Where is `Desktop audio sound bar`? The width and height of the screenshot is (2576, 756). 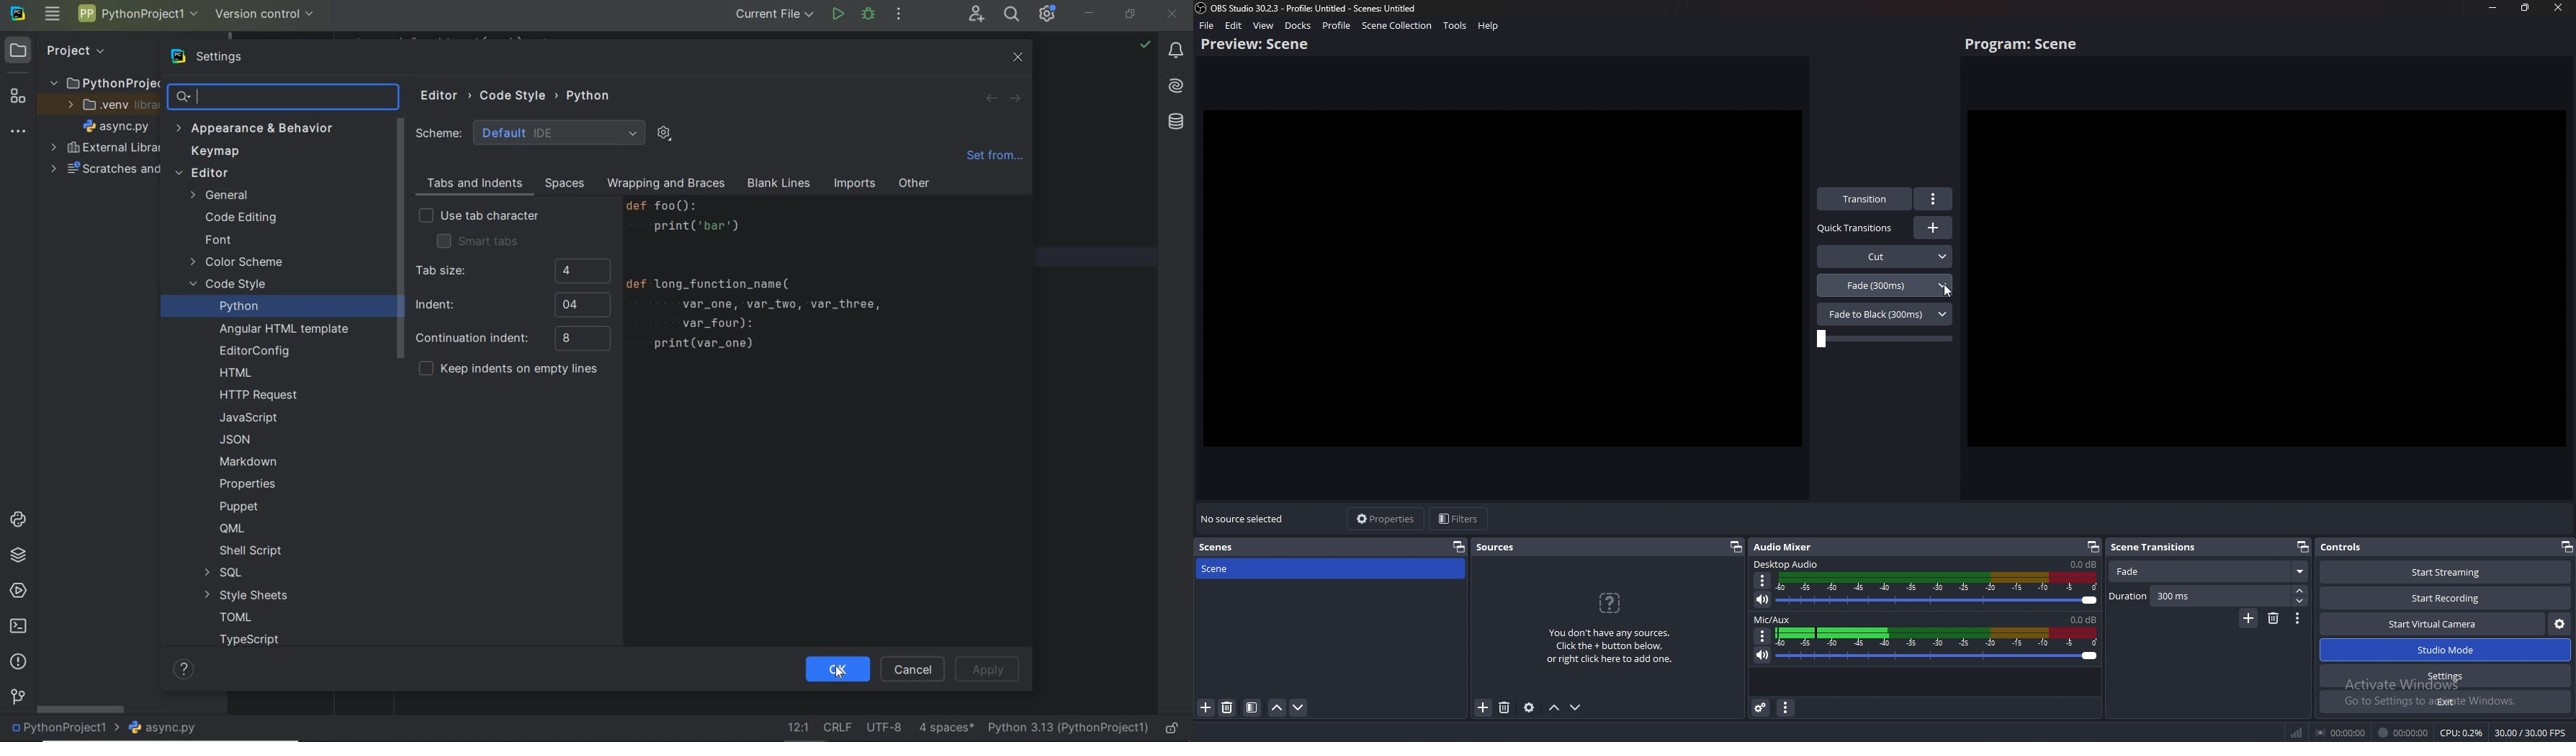
Desktop audio sound bar is located at coordinates (1940, 591).